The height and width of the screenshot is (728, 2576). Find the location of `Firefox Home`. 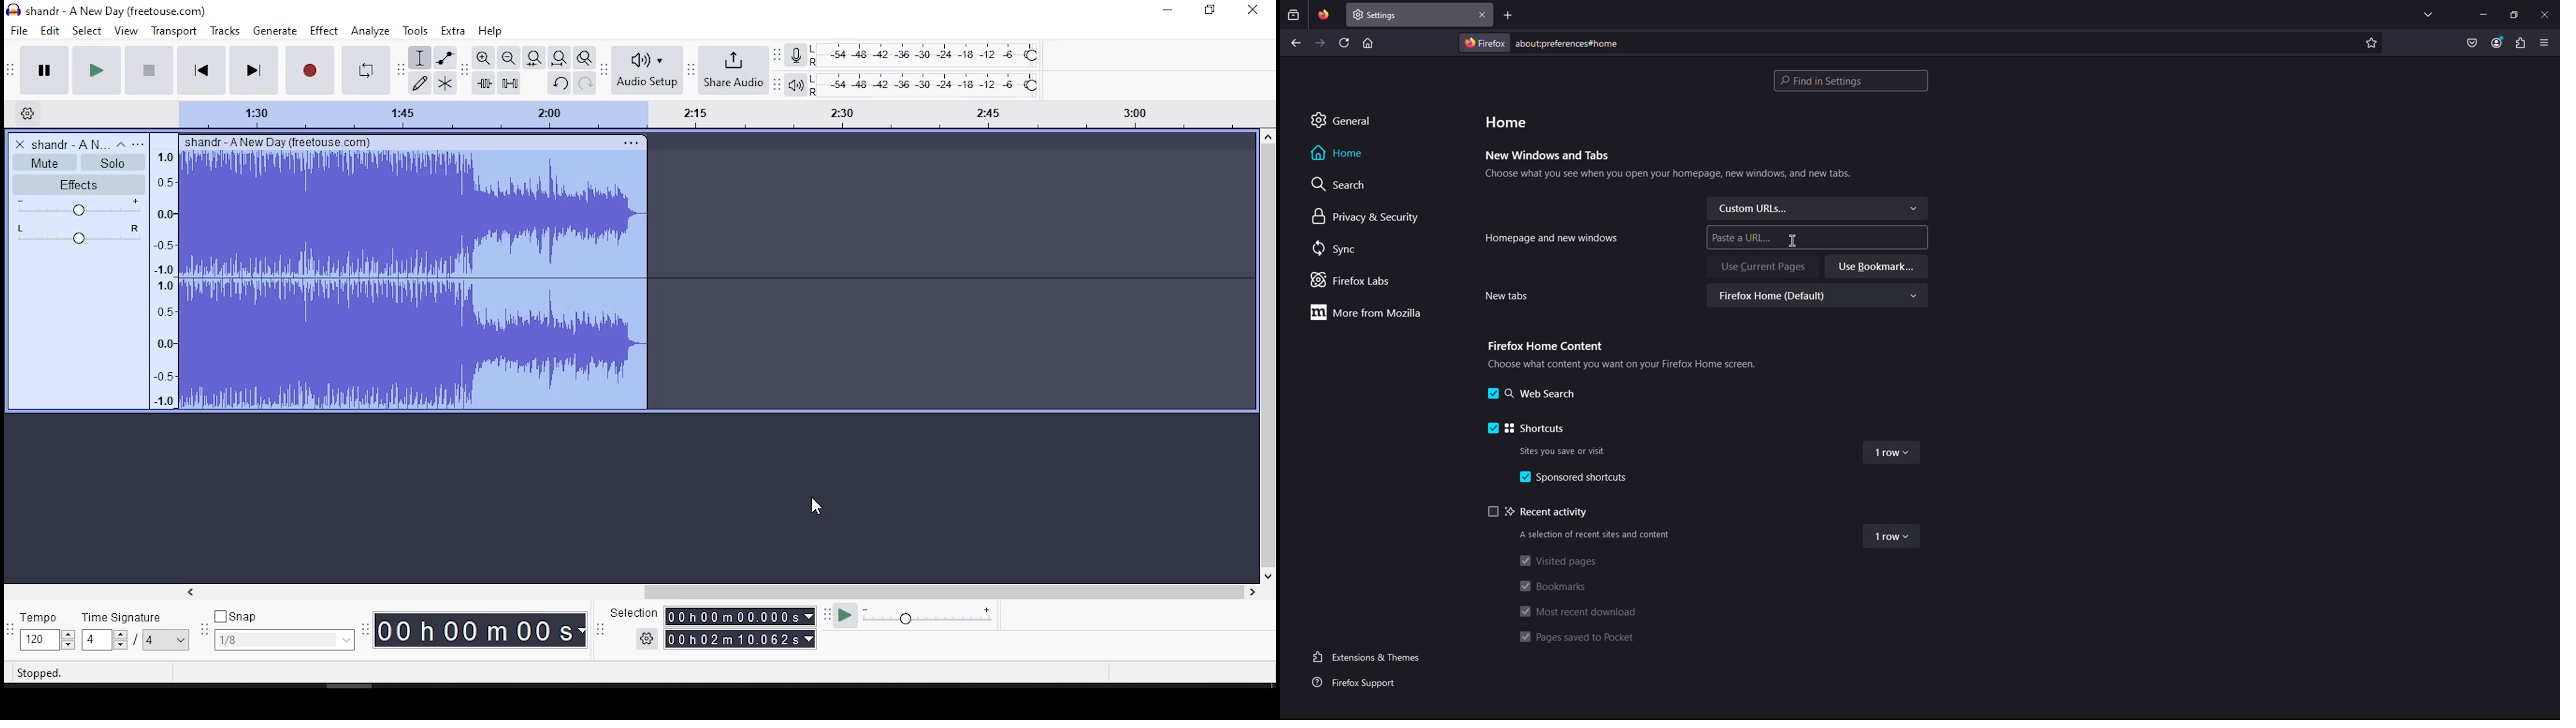

Firefox Home is located at coordinates (1817, 295).